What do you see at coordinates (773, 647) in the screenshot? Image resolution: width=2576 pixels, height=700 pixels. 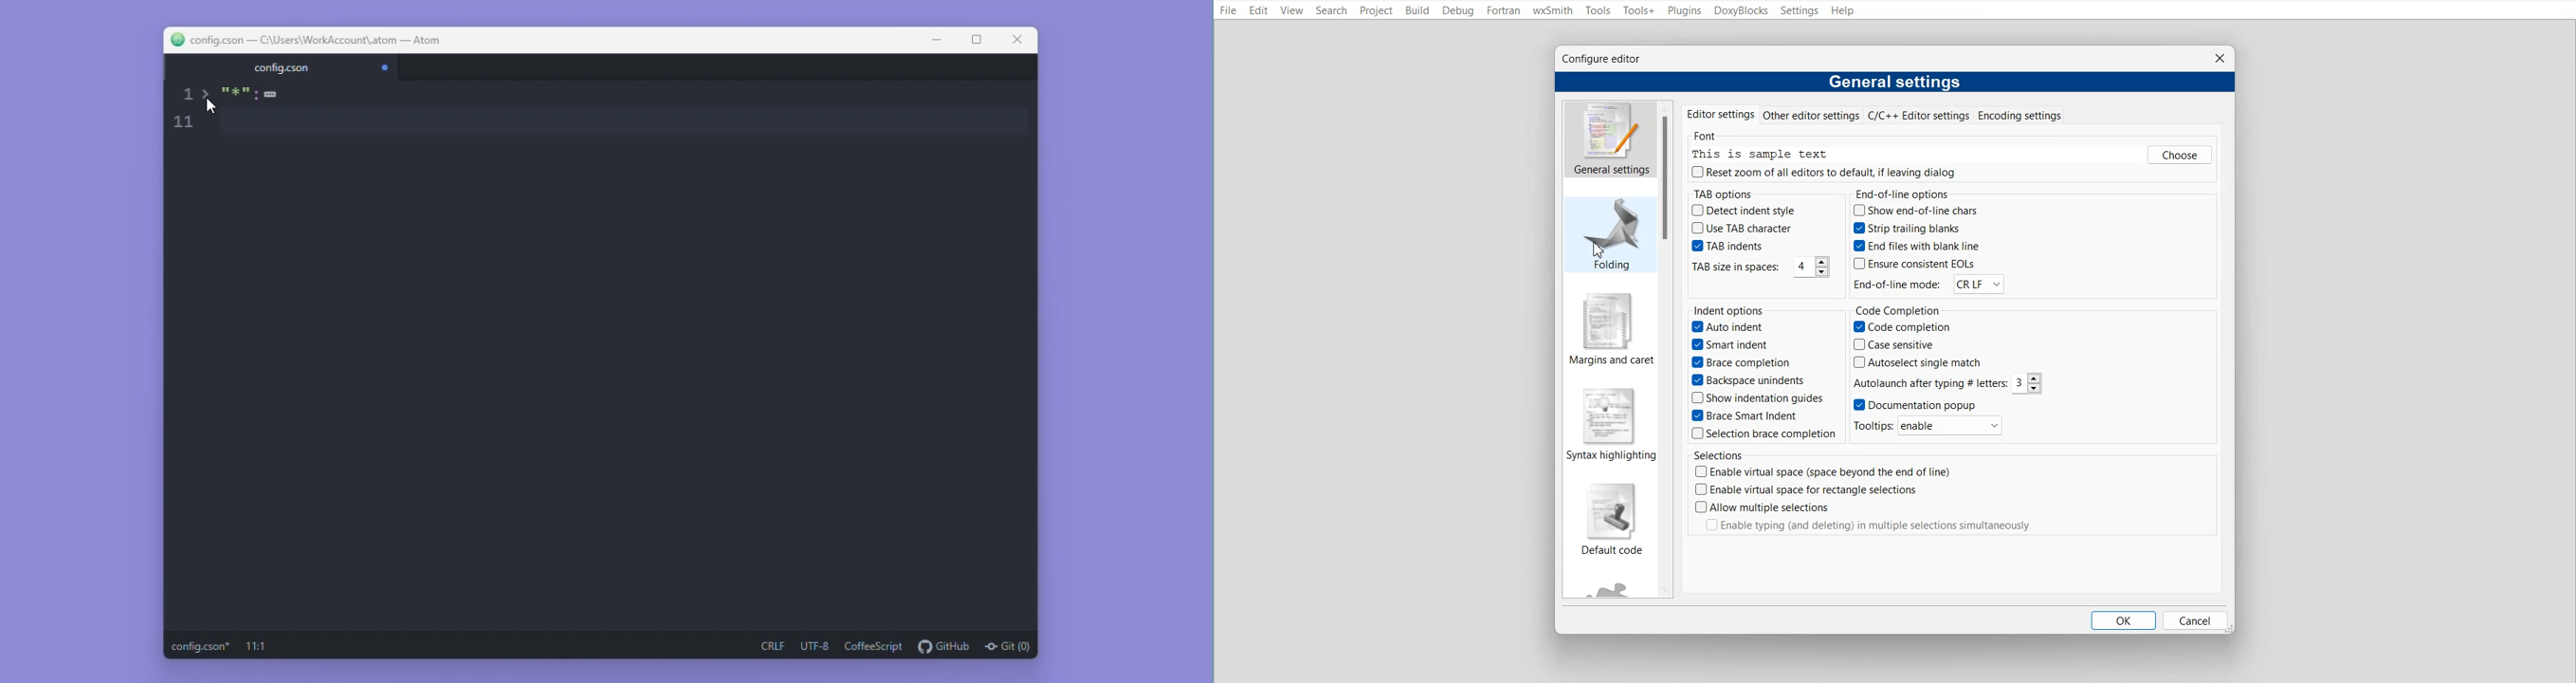 I see `CRLF` at bounding box center [773, 647].